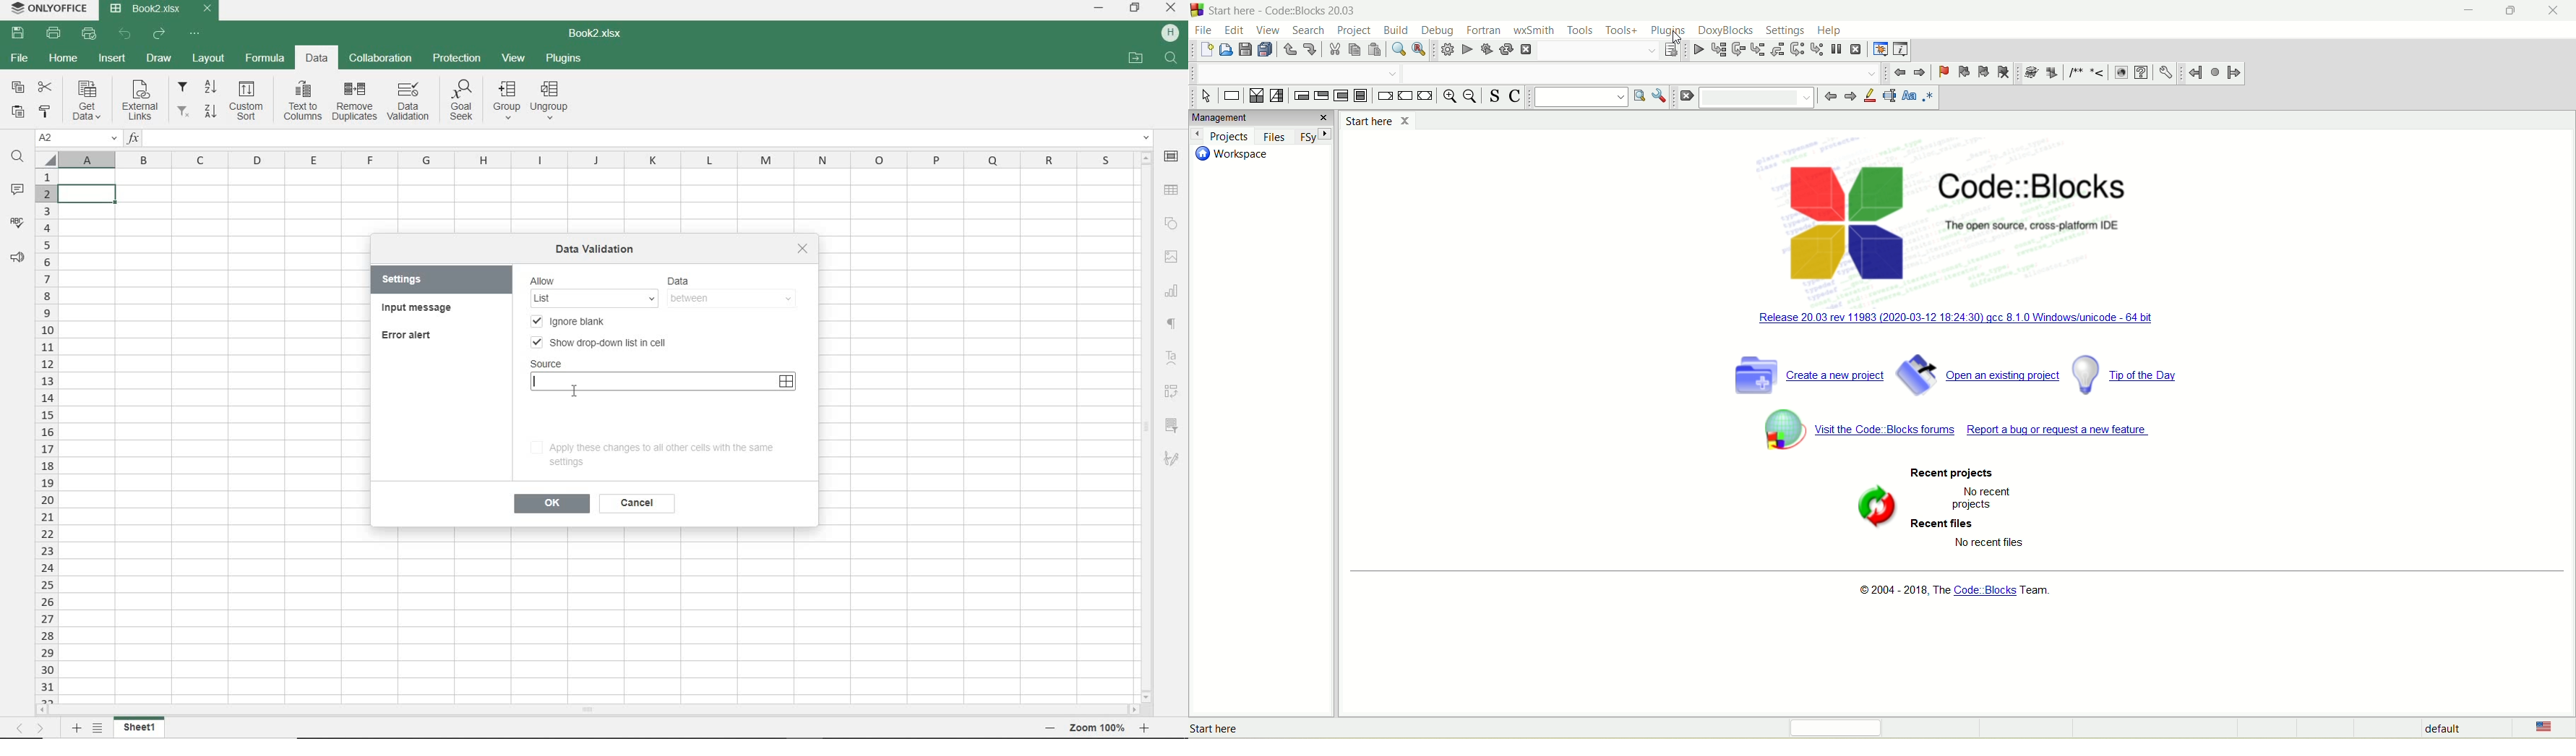 The image size is (2576, 756). Describe the element at coordinates (1205, 30) in the screenshot. I see `file` at that location.